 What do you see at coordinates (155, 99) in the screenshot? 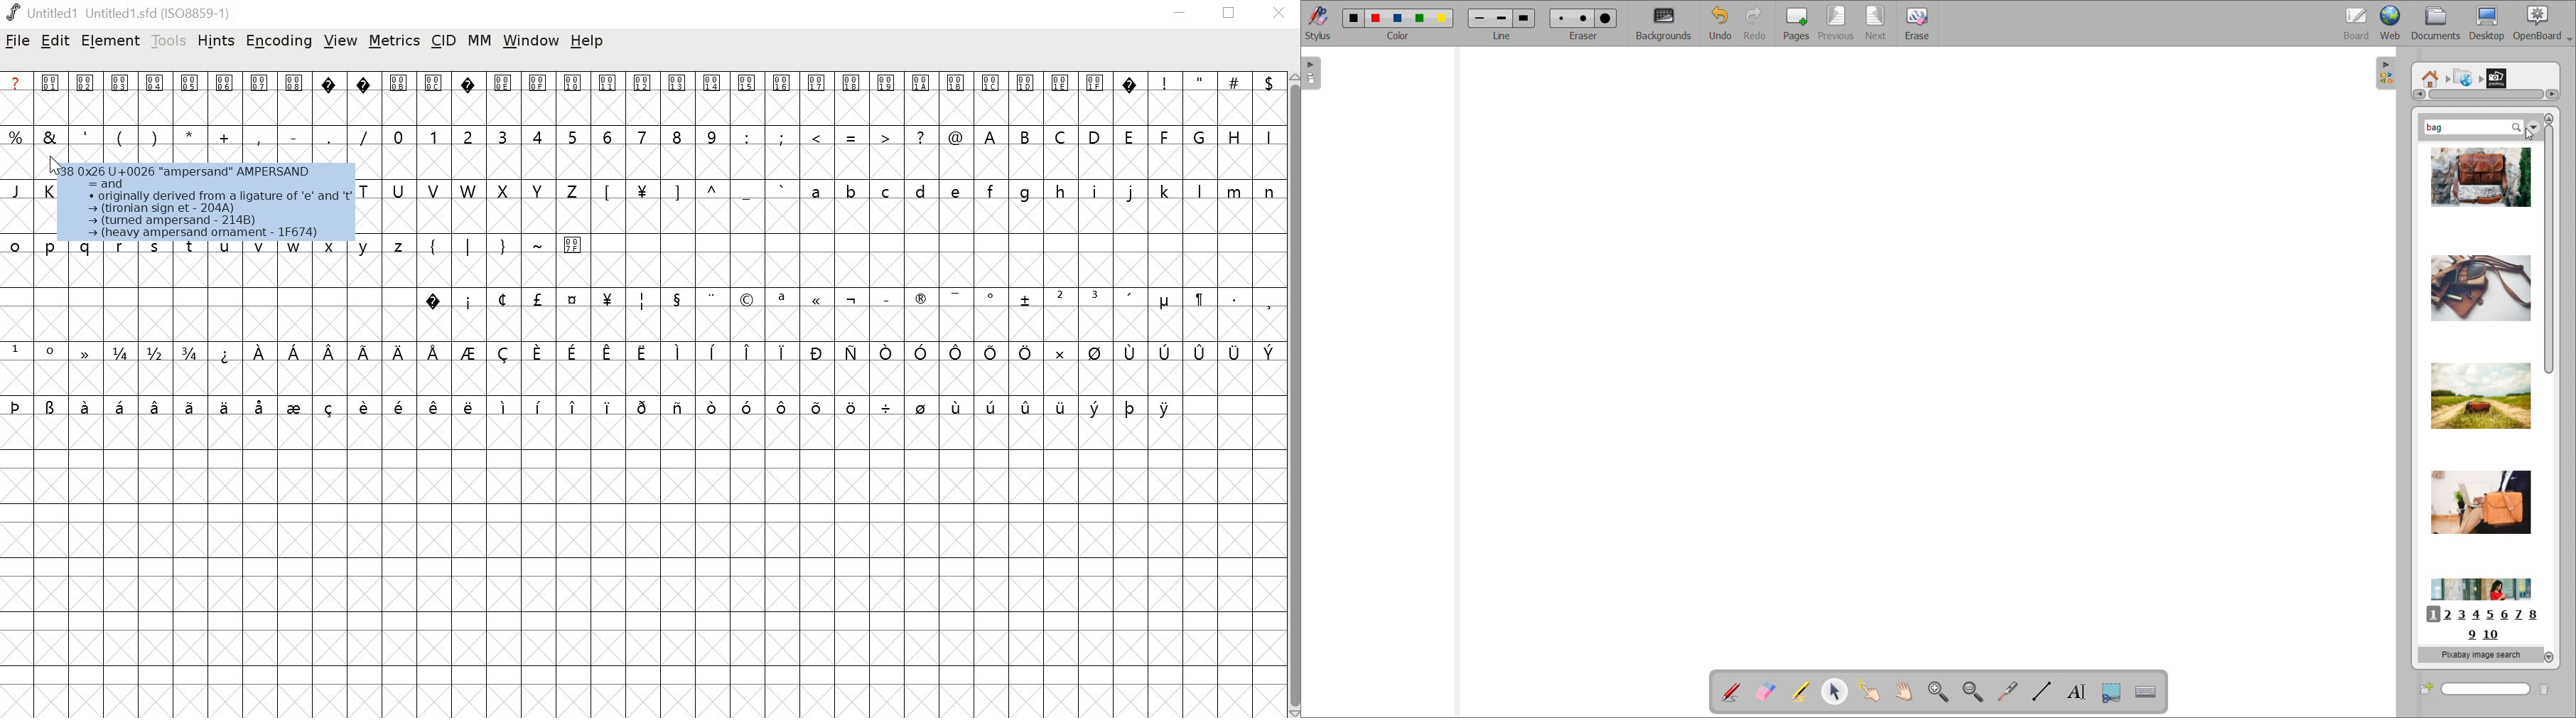
I see `0004` at bounding box center [155, 99].